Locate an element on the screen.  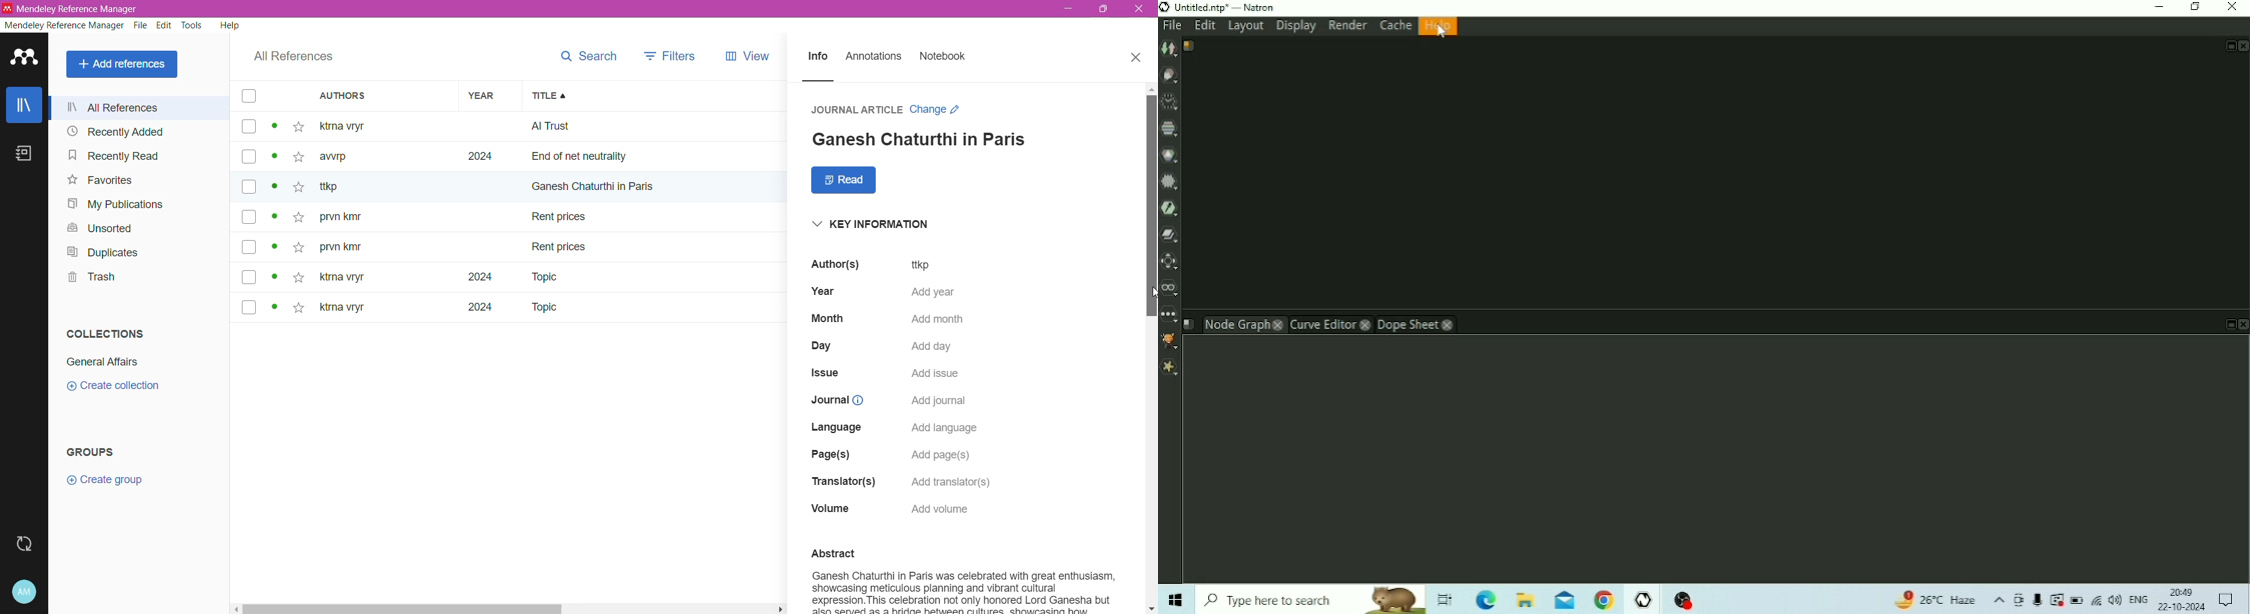
Click to add number of pages is located at coordinates (943, 458).